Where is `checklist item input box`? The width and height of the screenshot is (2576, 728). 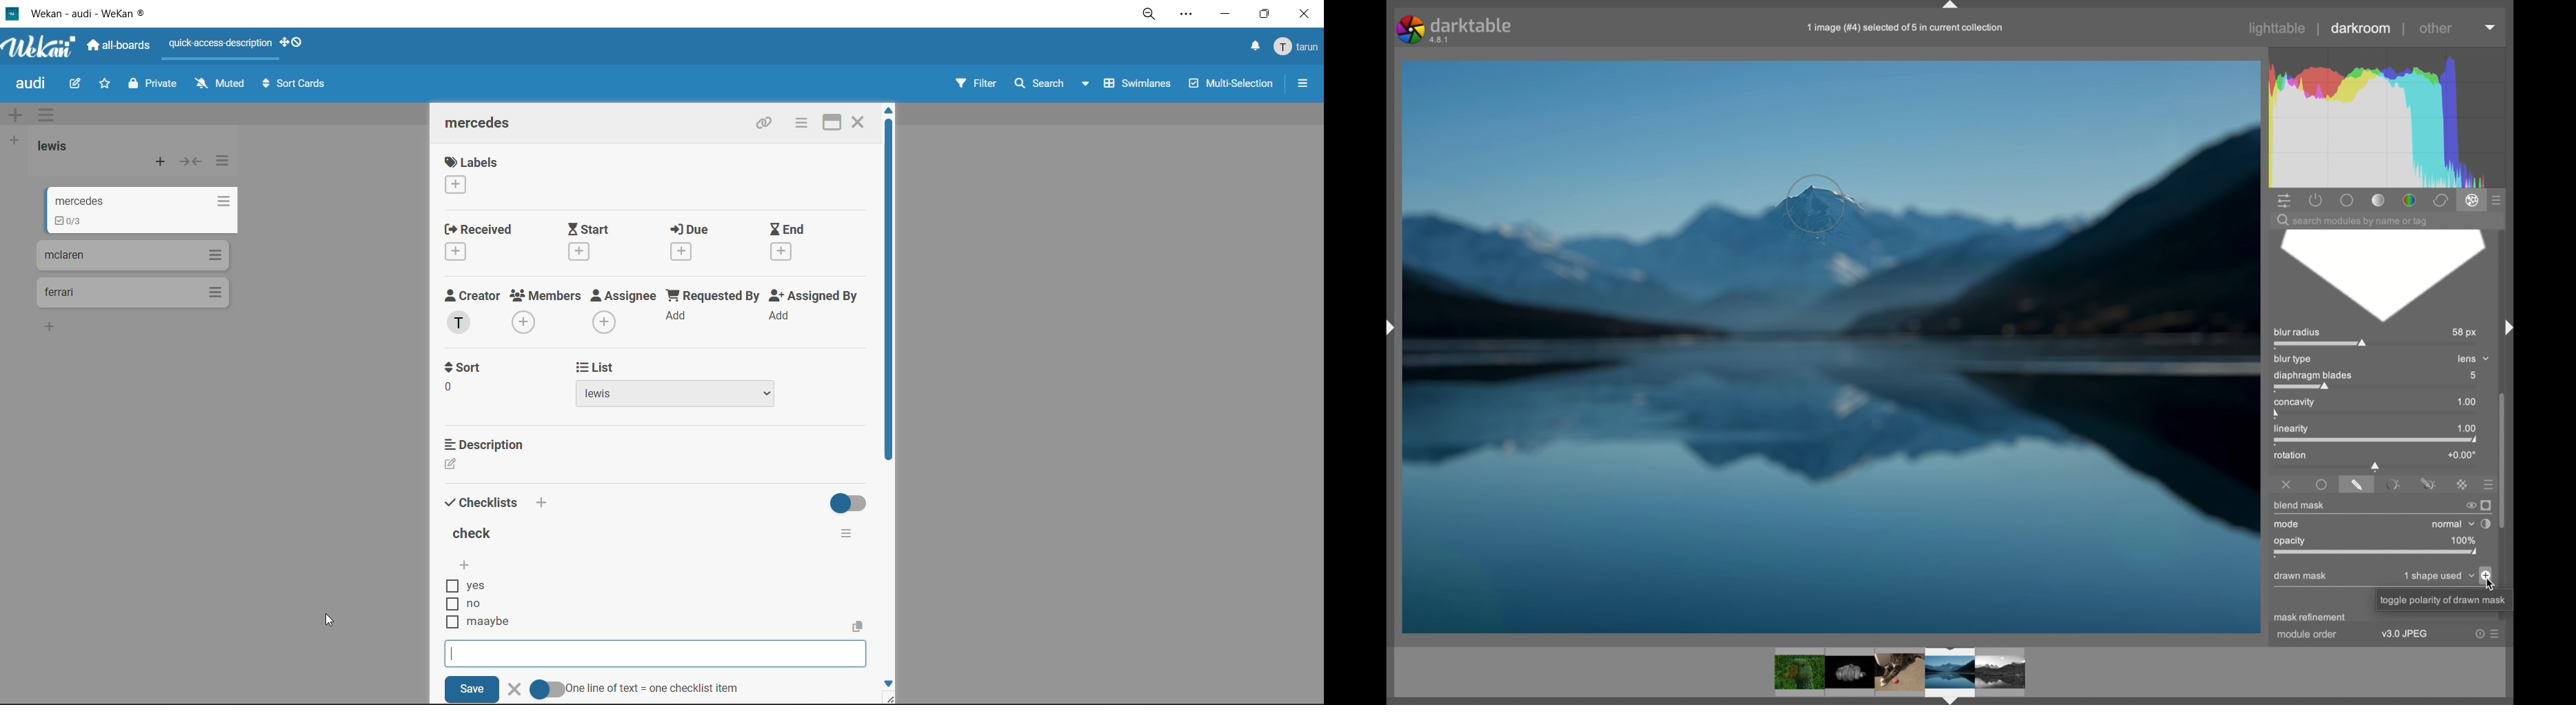
checklist item input box is located at coordinates (653, 654).